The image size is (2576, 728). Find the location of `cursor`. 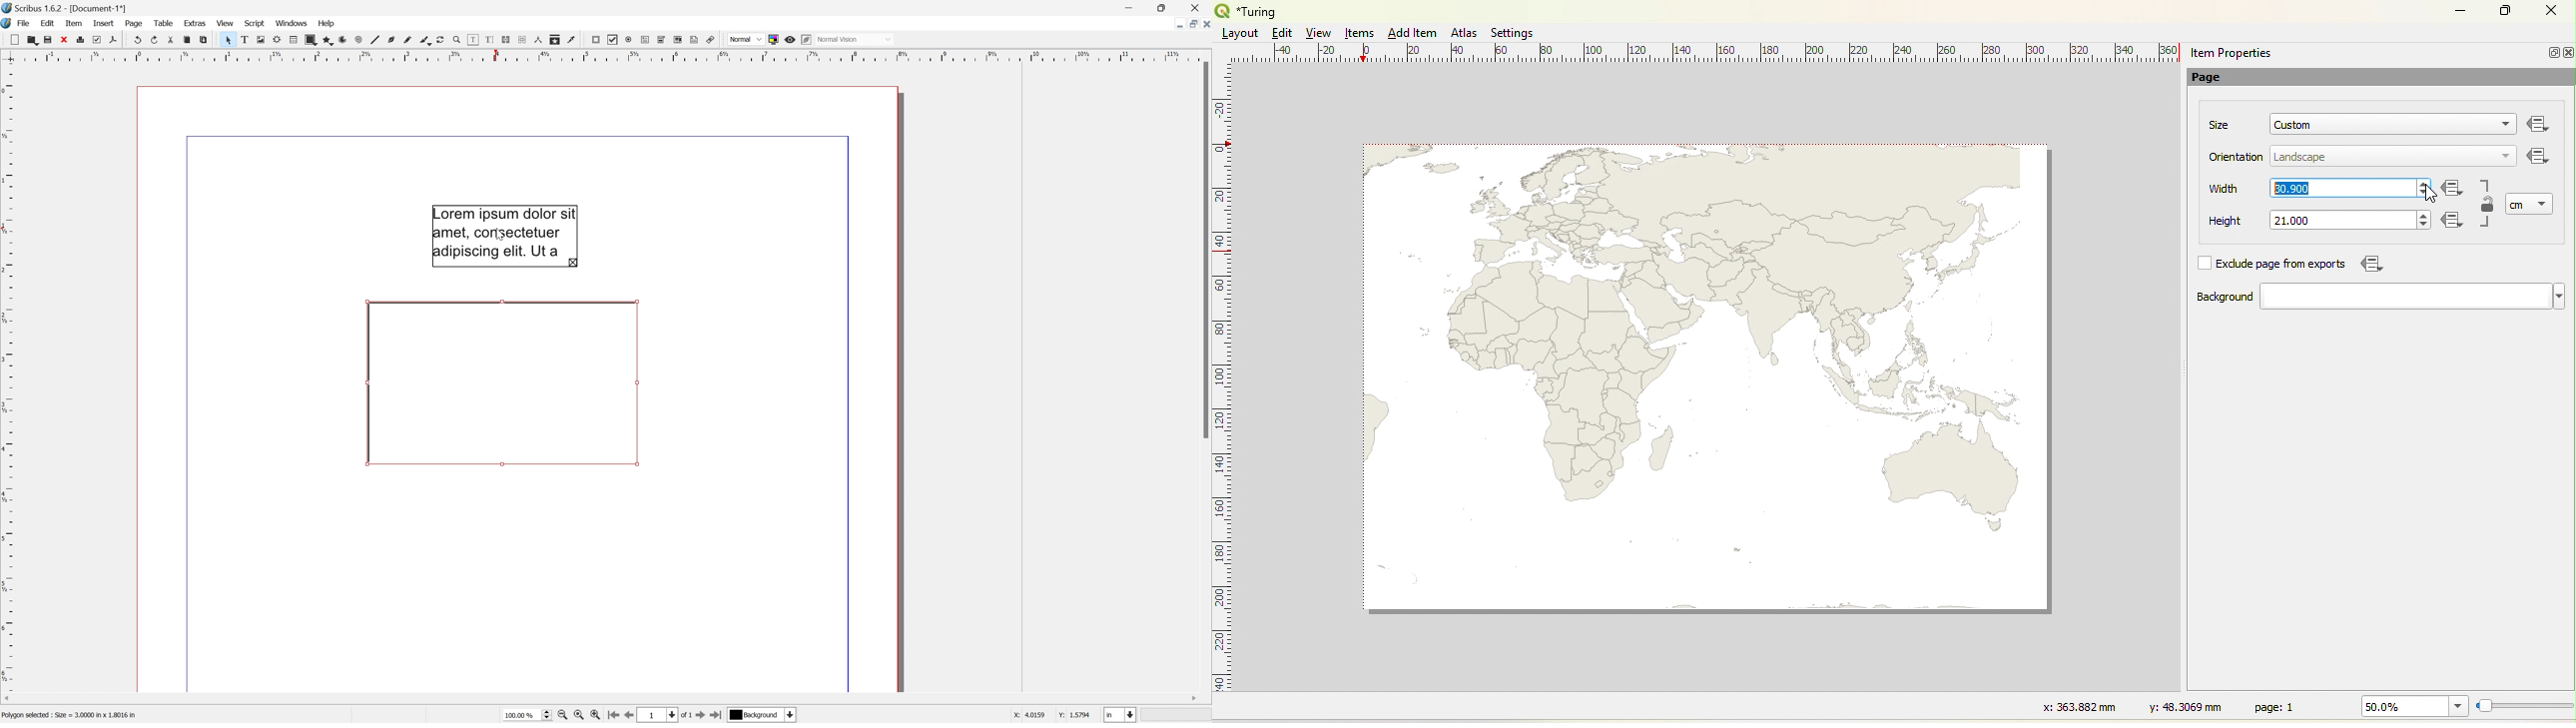

cursor is located at coordinates (2427, 195).